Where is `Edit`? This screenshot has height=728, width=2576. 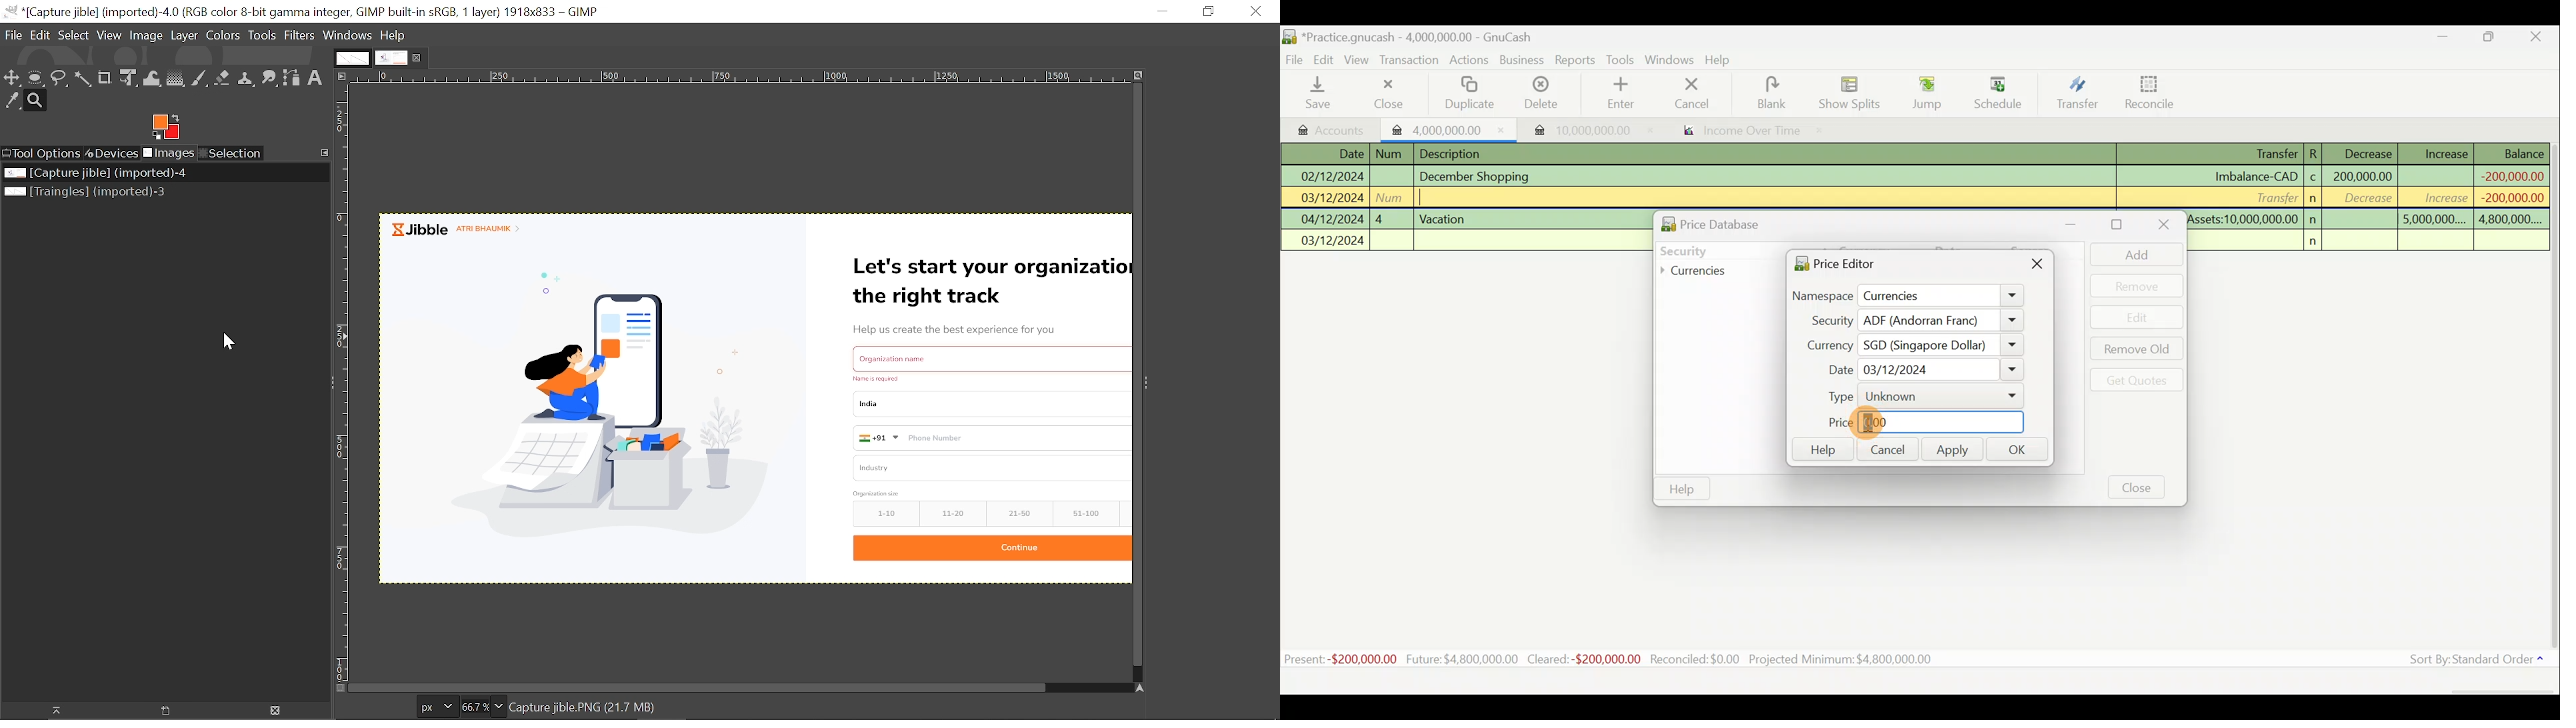
Edit is located at coordinates (2138, 317).